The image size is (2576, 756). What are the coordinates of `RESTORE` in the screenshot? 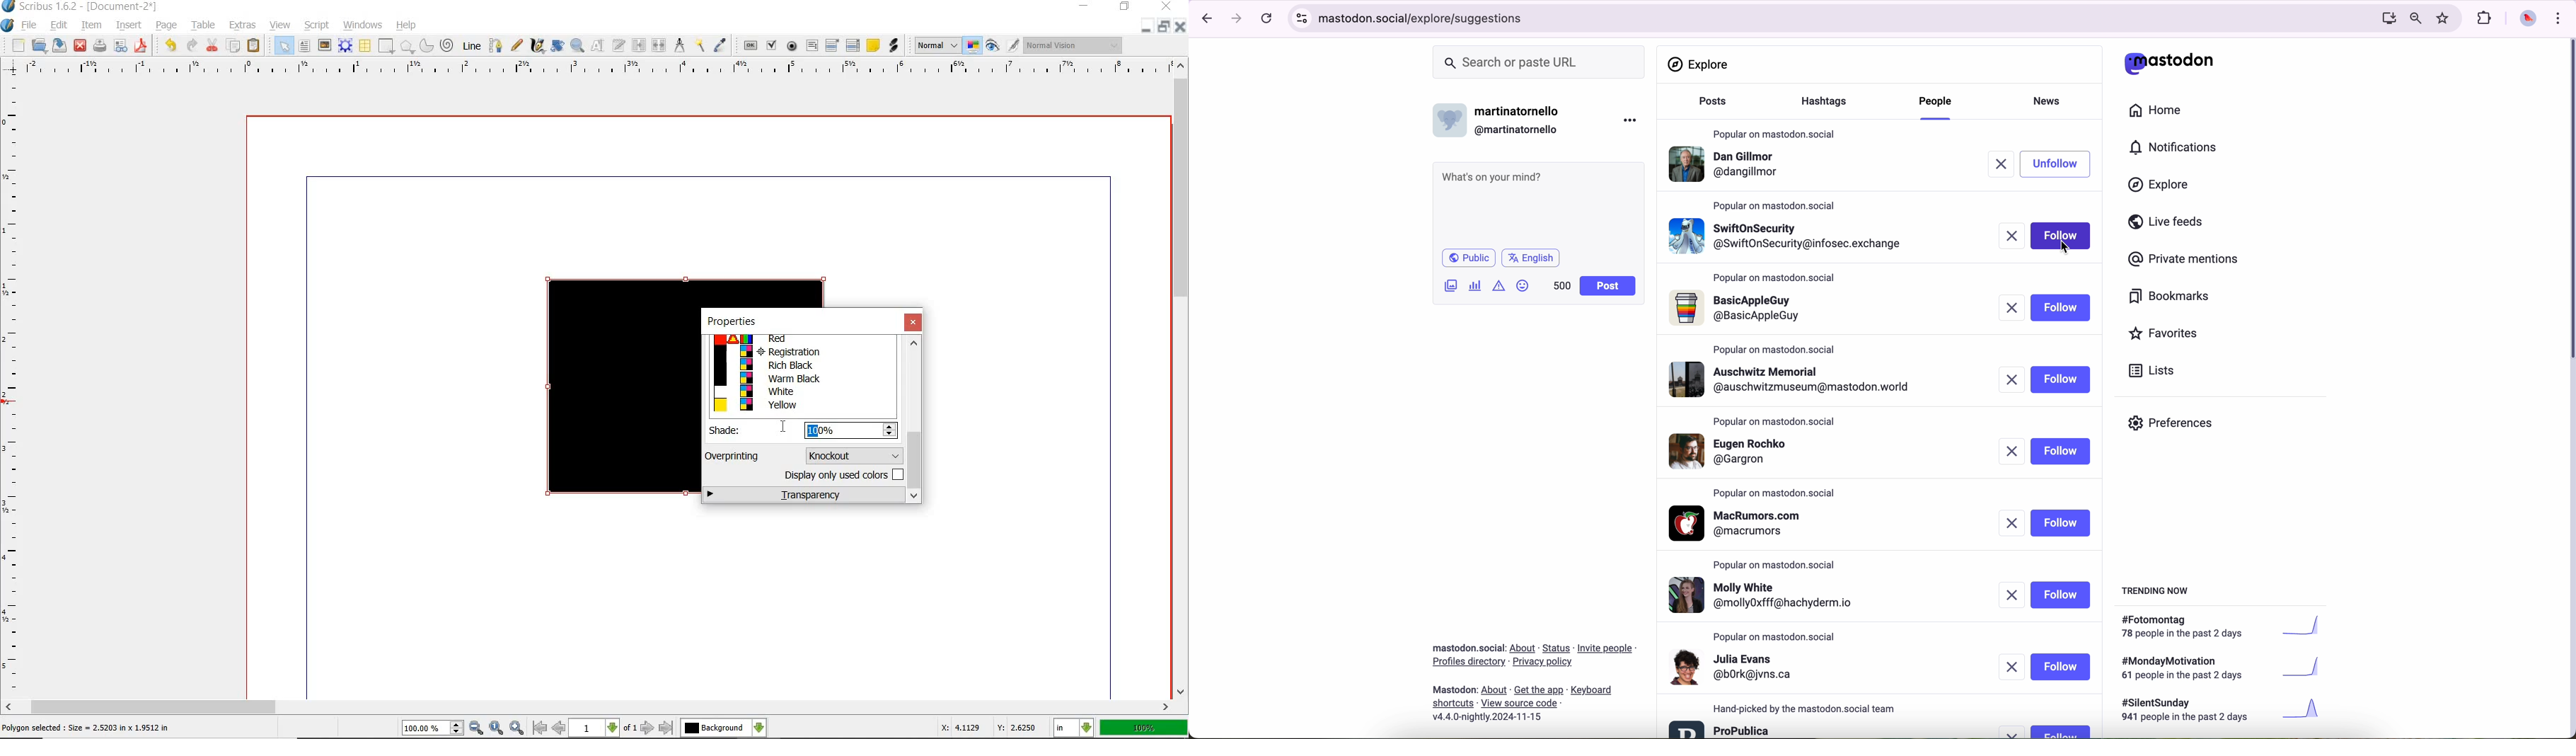 It's located at (1124, 9).